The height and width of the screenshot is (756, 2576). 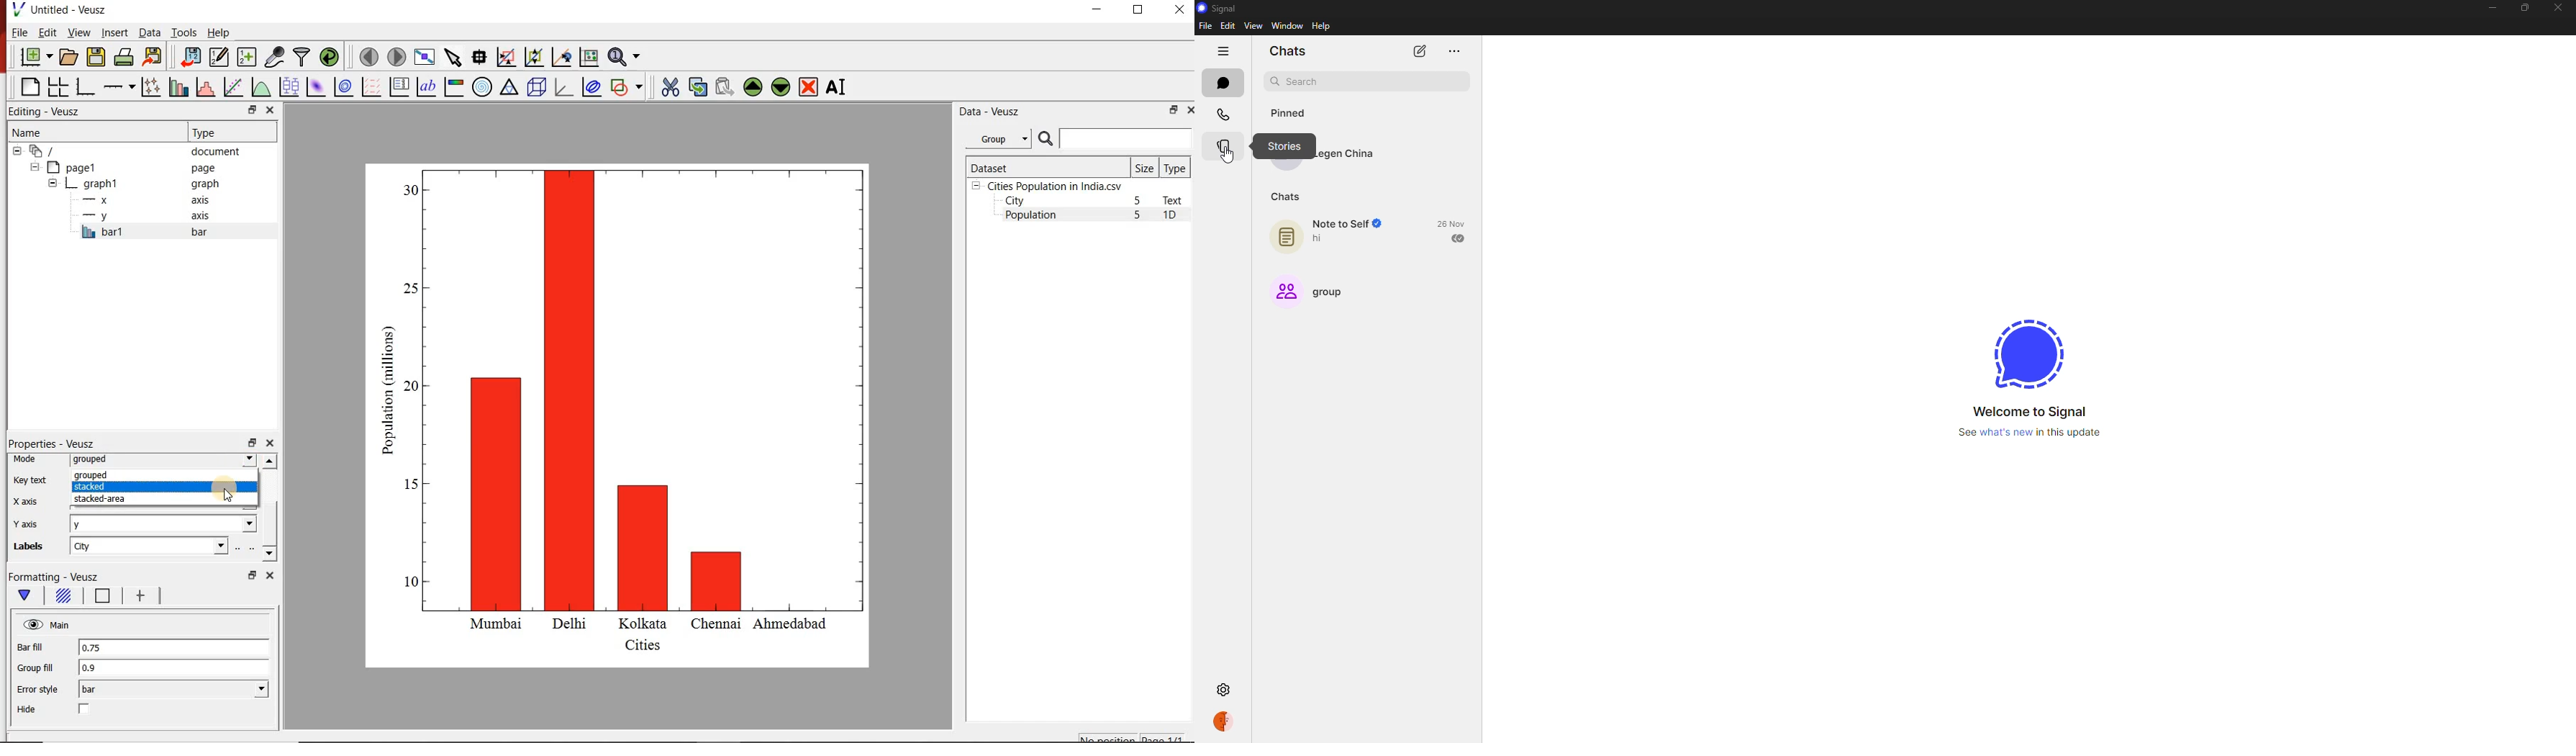 What do you see at coordinates (41, 668) in the screenshot?
I see `Group fill` at bounding box center [41, 668].